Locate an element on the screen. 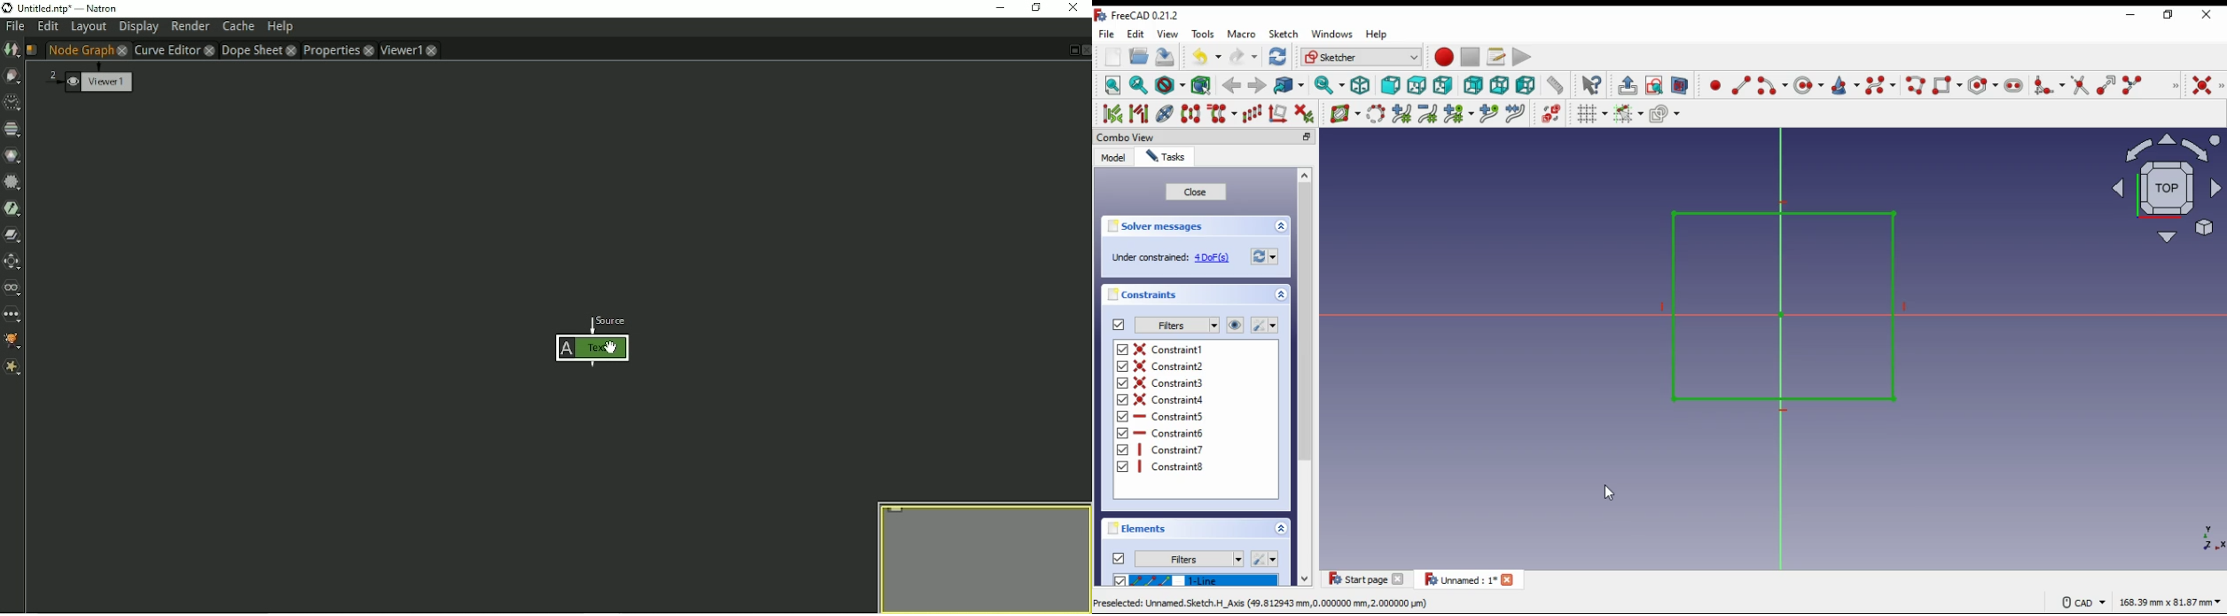 The width and height of the screenshot is (2240, 616). shiw/hide Bspline information layer is located at coordinates (1346, 113).